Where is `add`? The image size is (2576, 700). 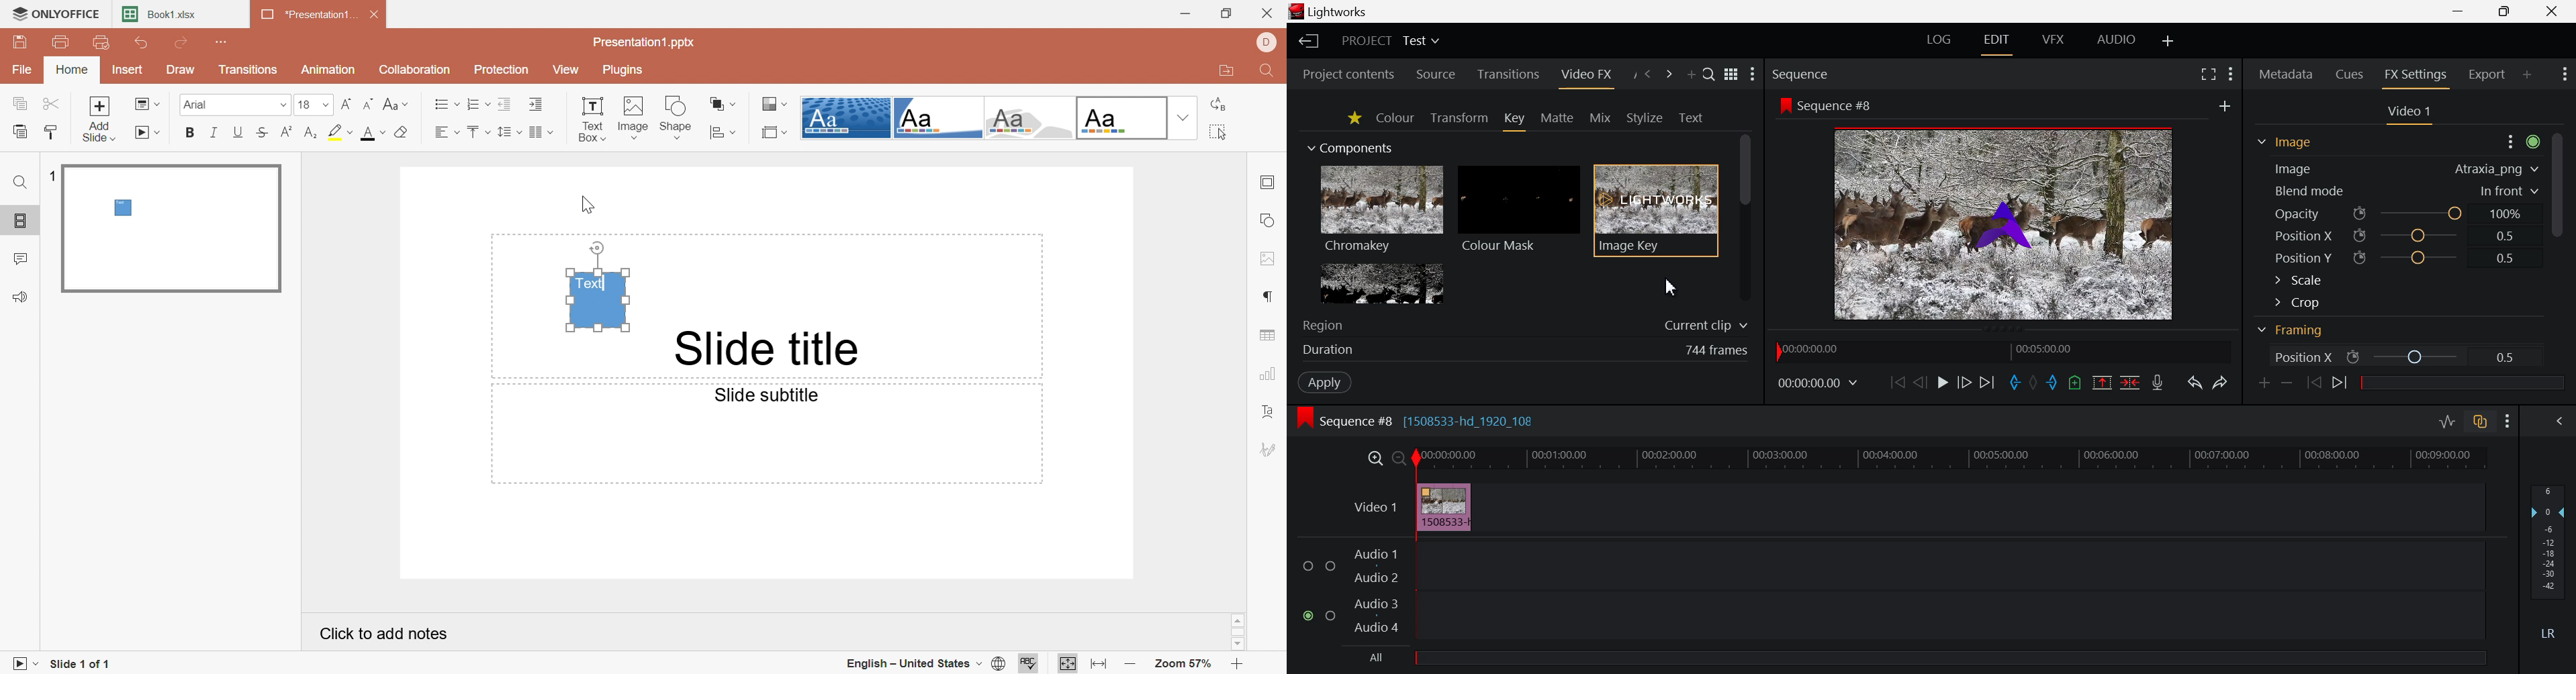
add is located at coordinates (2224, 107).